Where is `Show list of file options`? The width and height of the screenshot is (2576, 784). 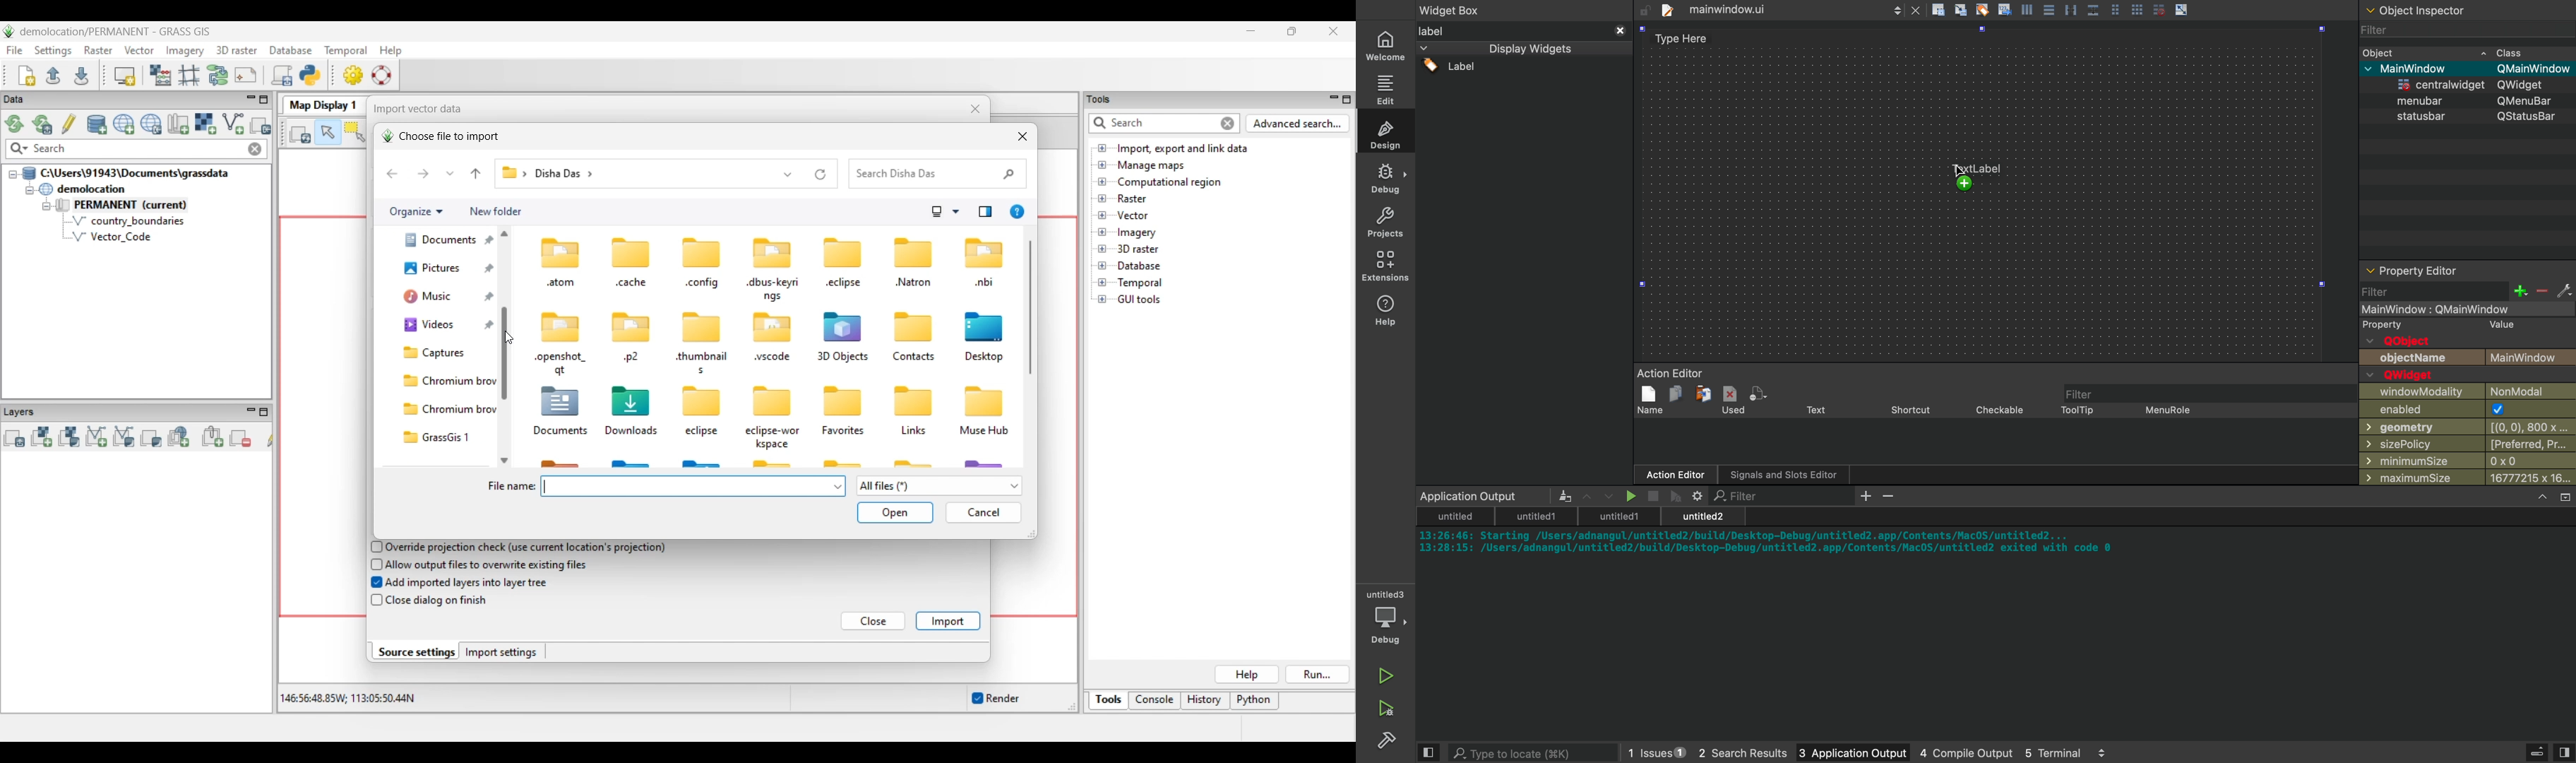
Show list of file options is located at coordinates (938, 486).